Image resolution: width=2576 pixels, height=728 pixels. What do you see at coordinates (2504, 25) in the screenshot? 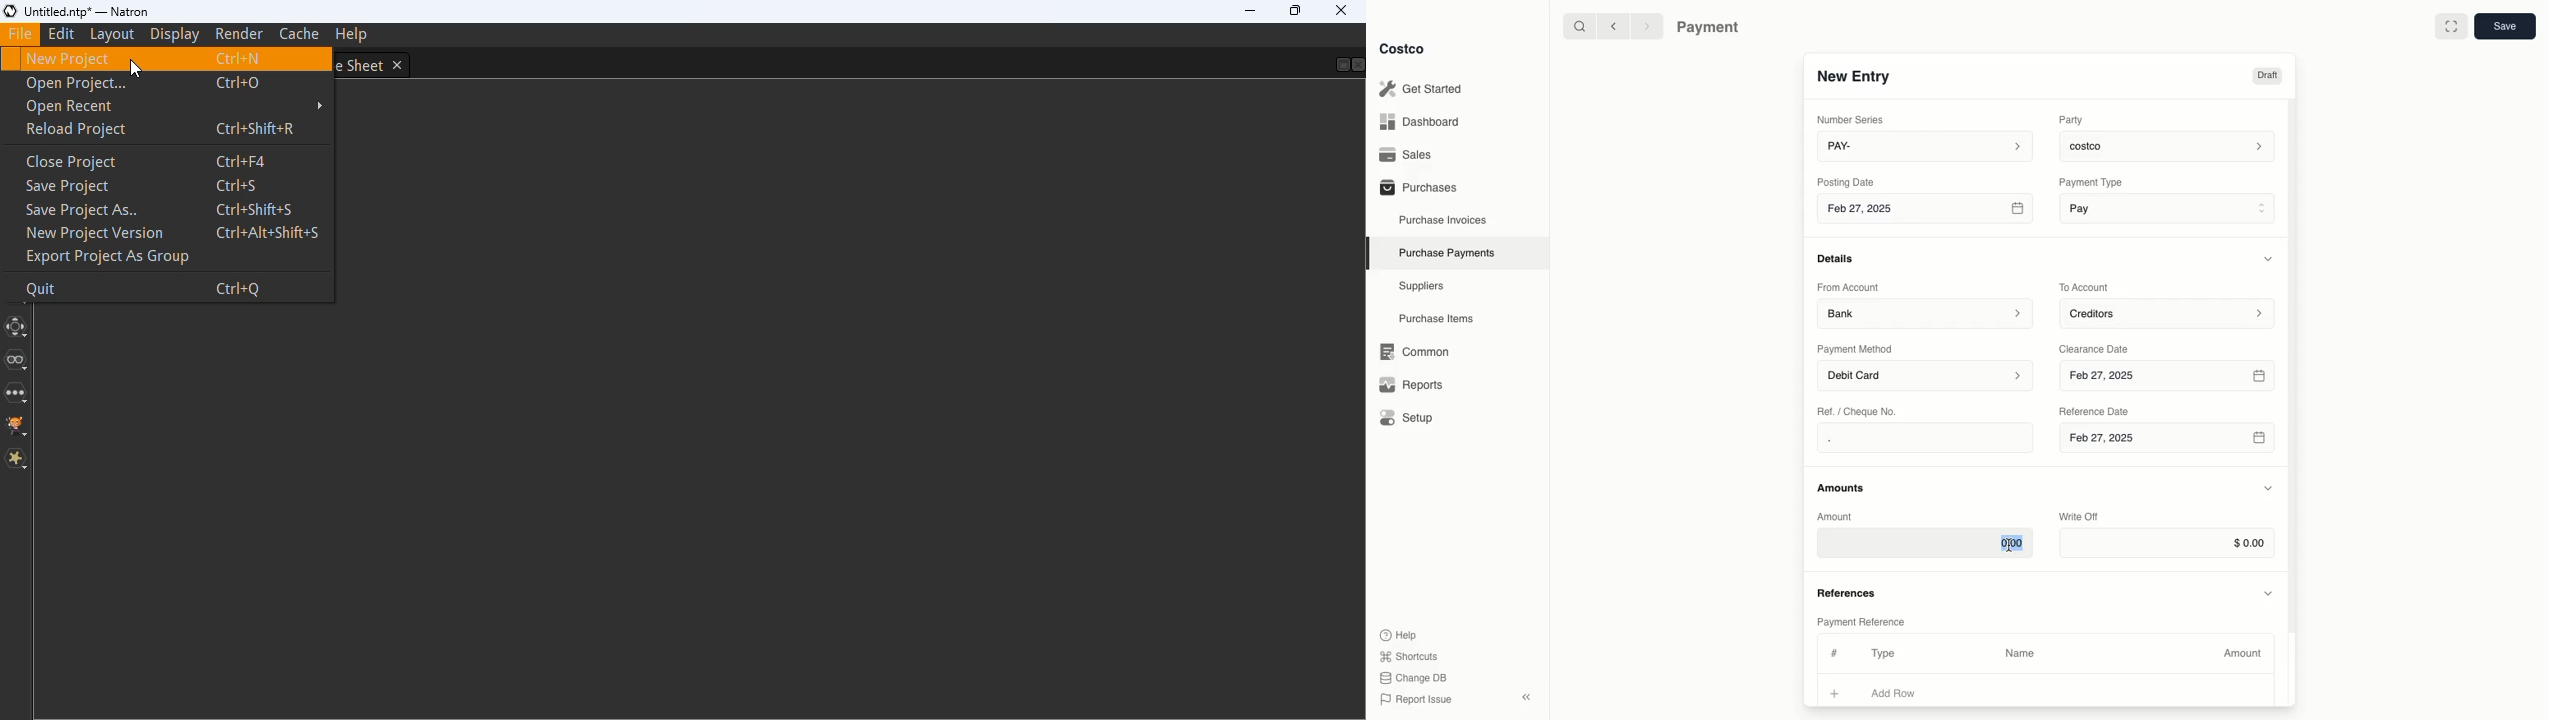
I see `Save` at bounding box center [2504, 25].